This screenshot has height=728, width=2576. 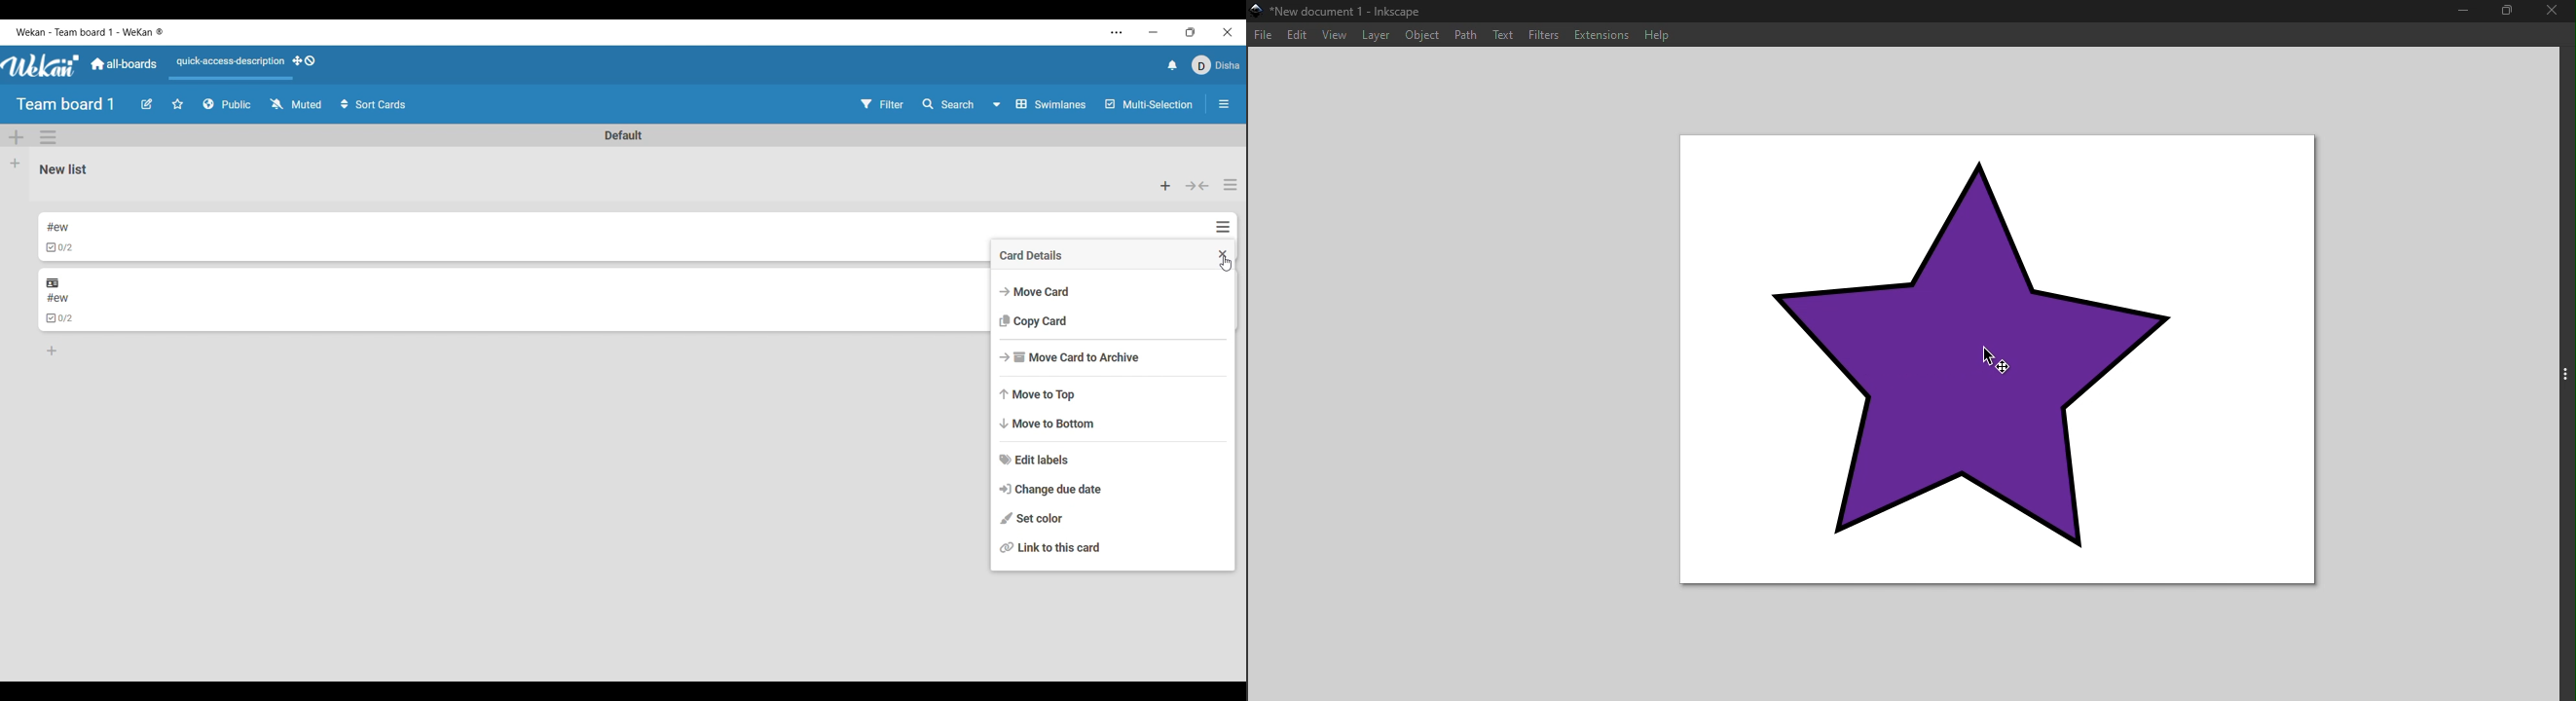 I want to click on Notifications, so click(x=1172, y=65).